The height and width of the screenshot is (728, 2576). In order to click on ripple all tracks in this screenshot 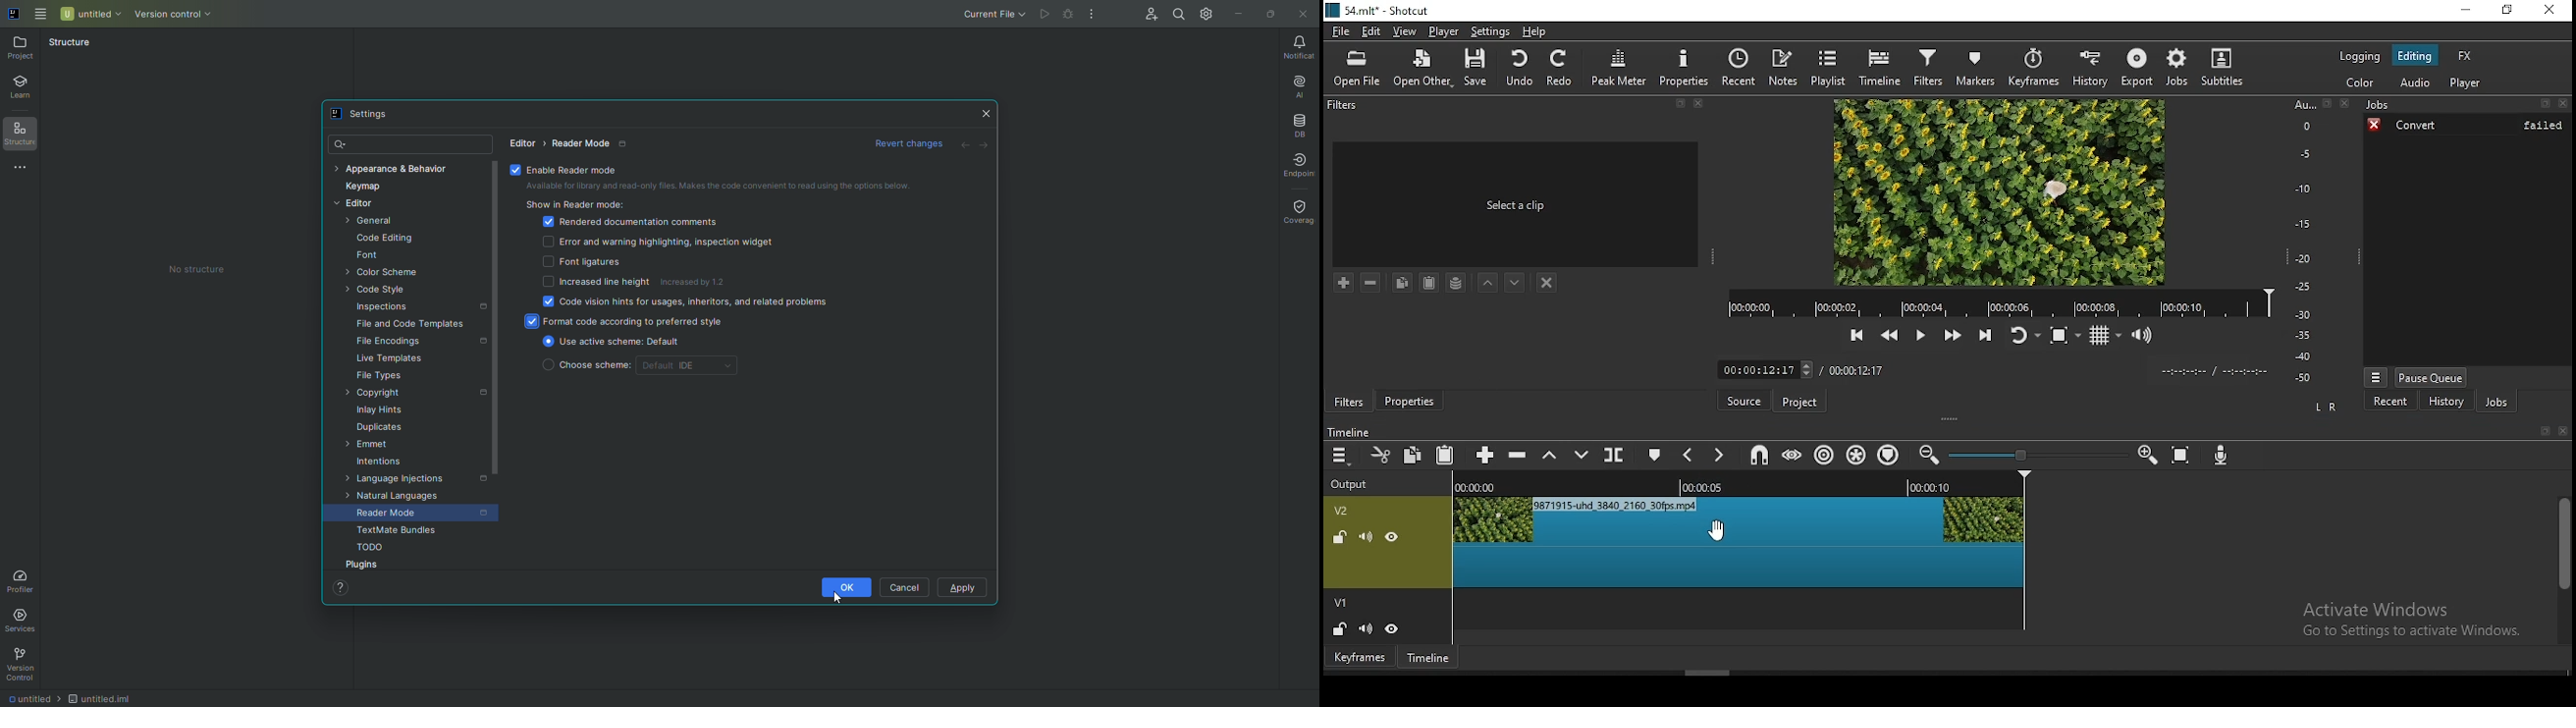, I will do `click(1856, 456)`.